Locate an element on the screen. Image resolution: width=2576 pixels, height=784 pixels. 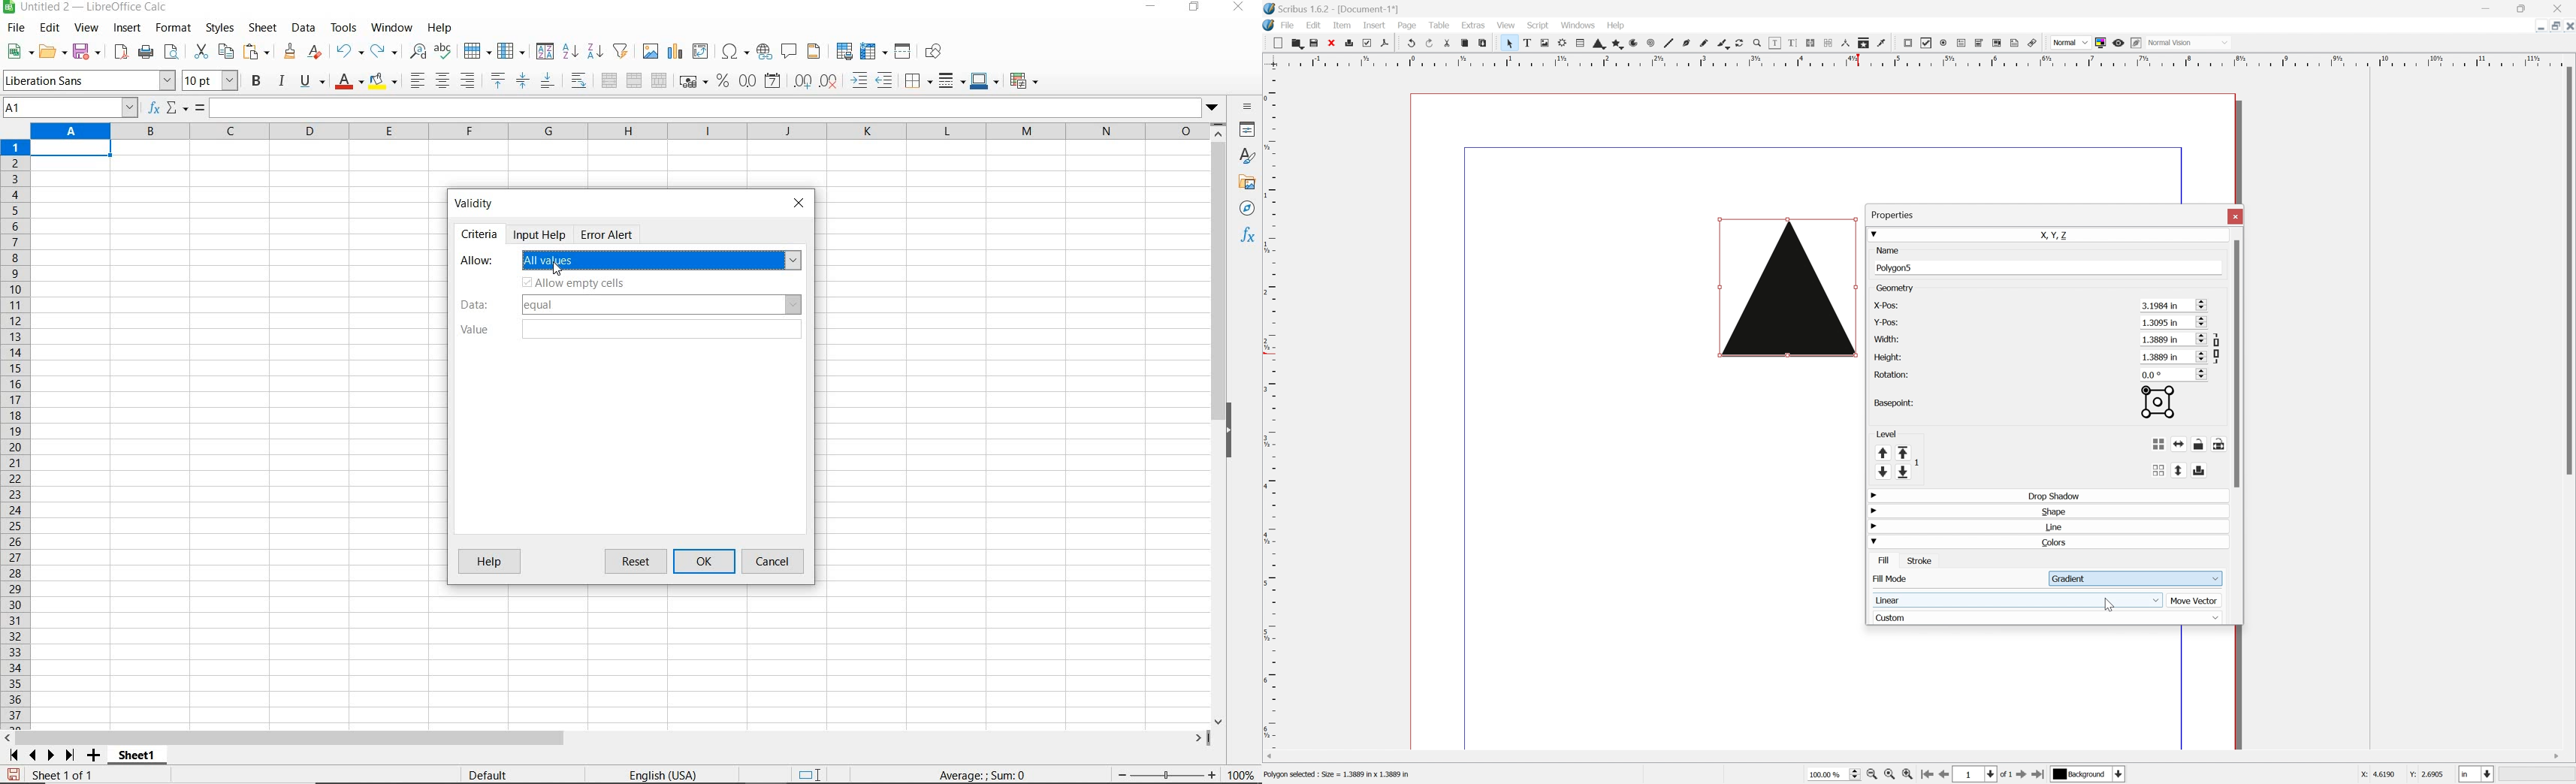
rows is located at coordinates (16, 435).